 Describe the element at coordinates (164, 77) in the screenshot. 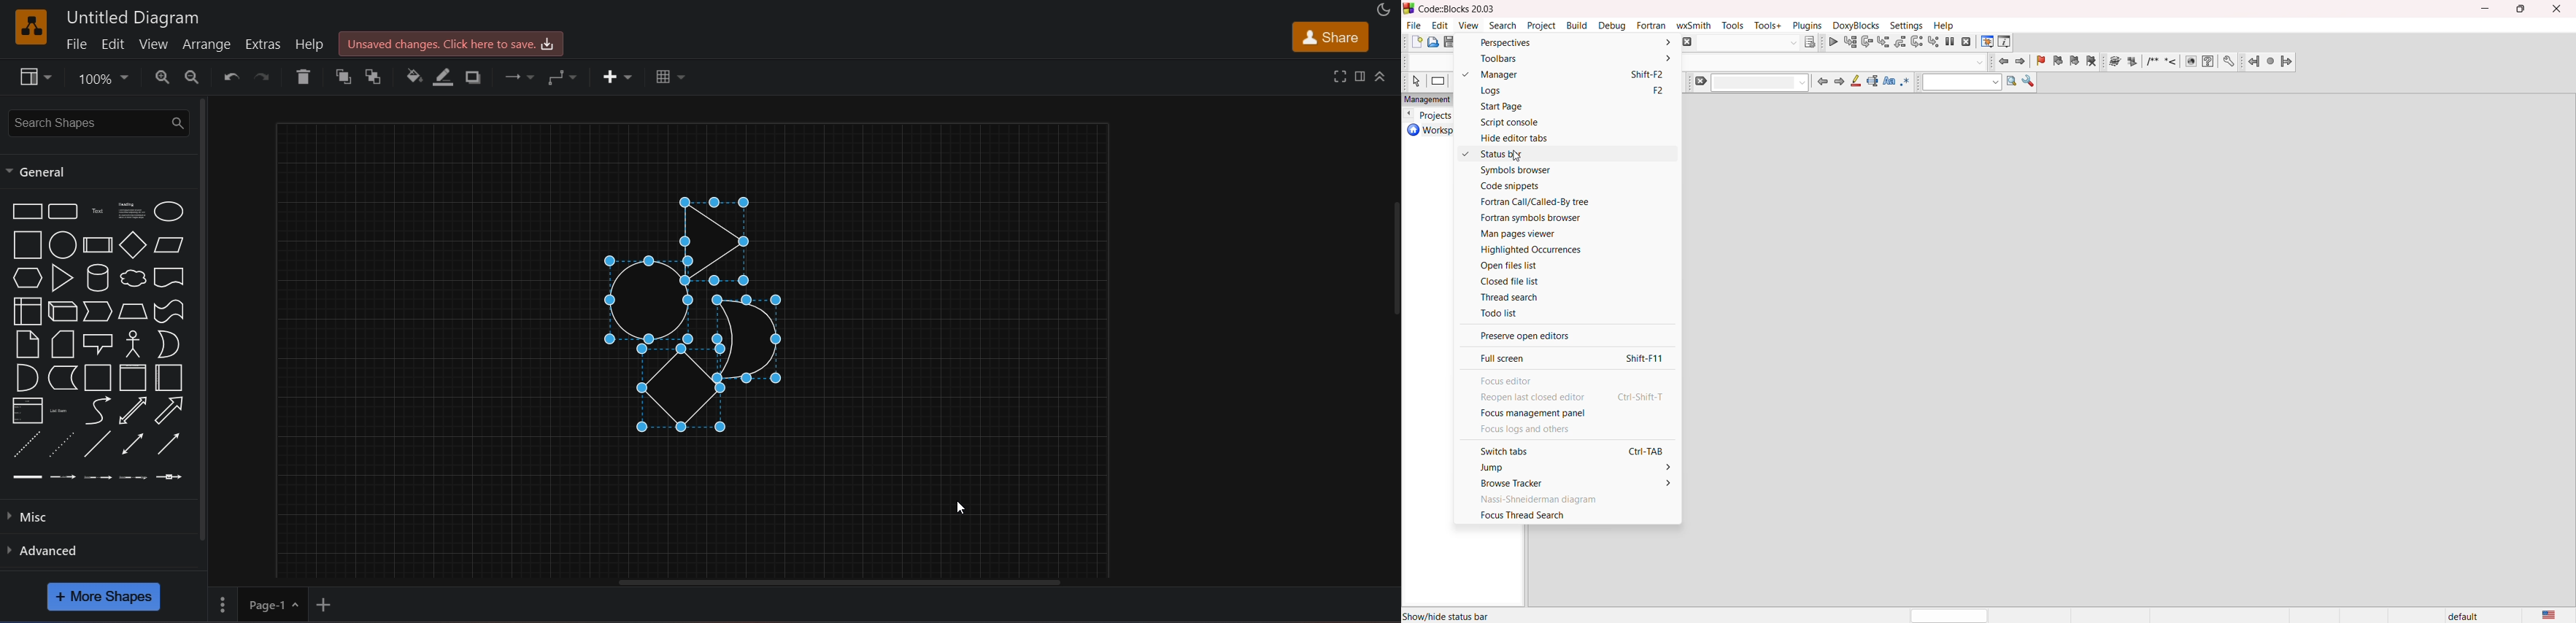

I see `zoom in` at that location.